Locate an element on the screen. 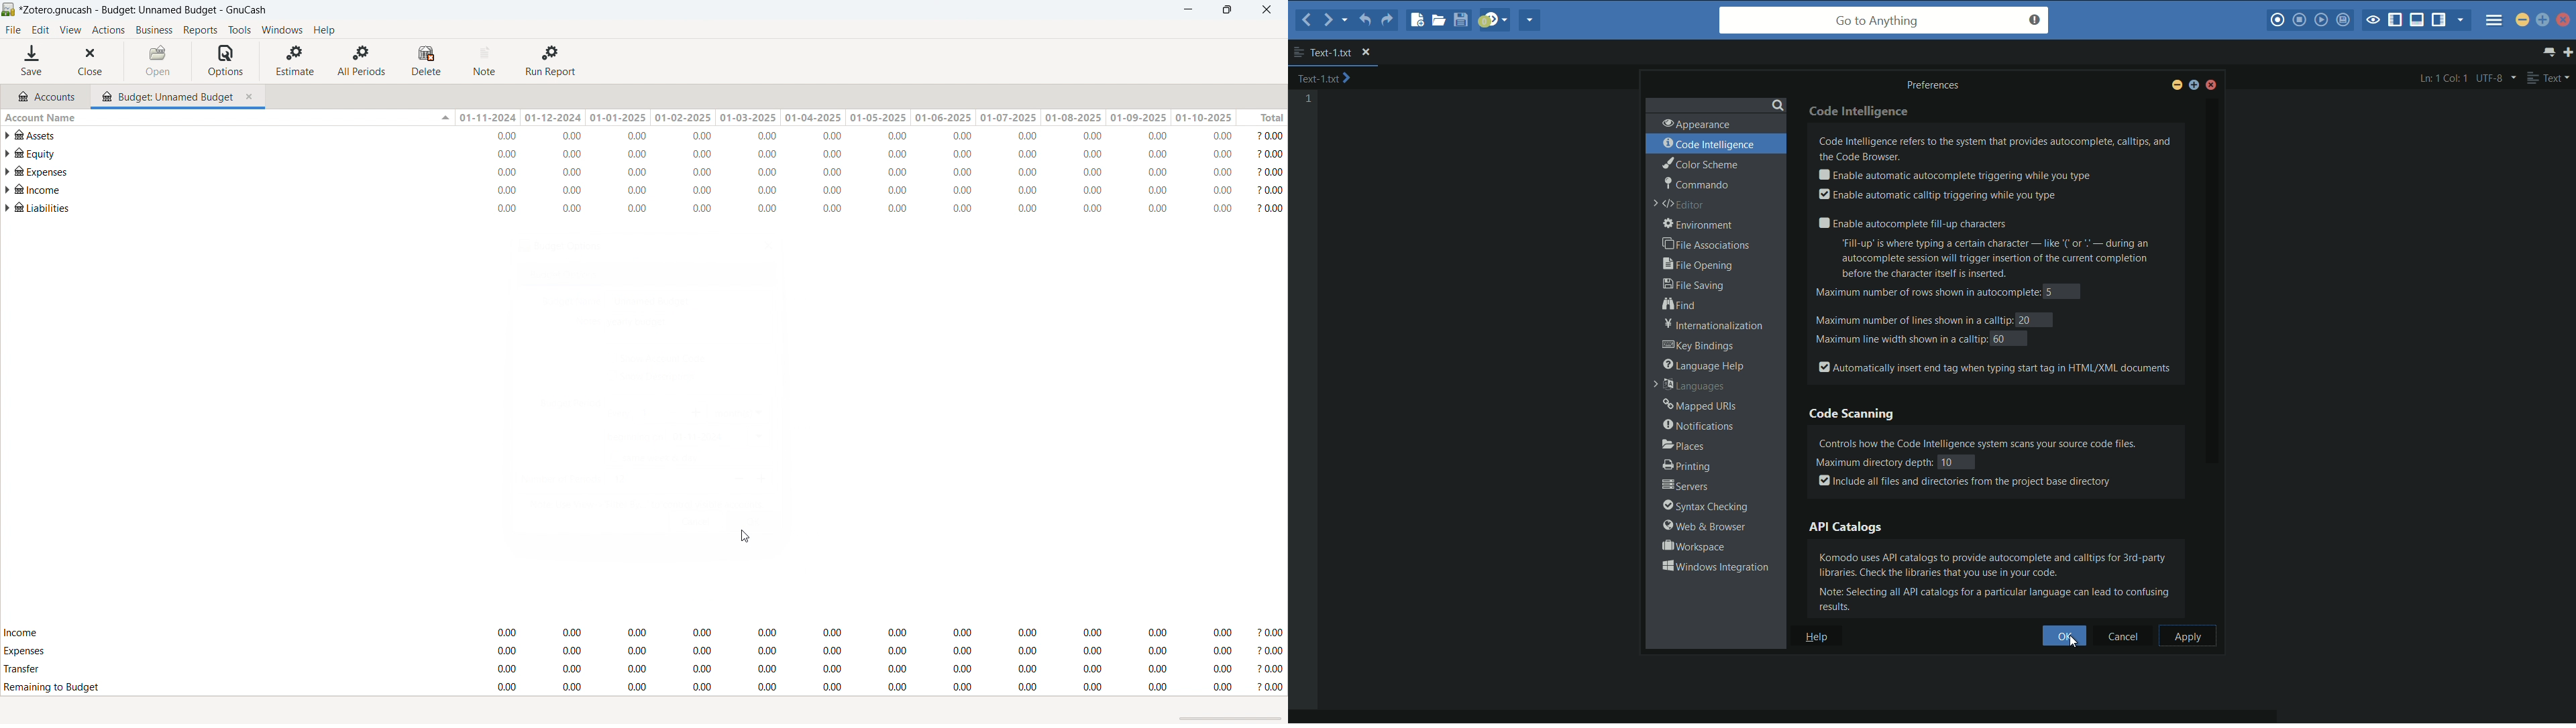 This screenshot has width=2576, height=728. file is located at coordinates (13, 30).